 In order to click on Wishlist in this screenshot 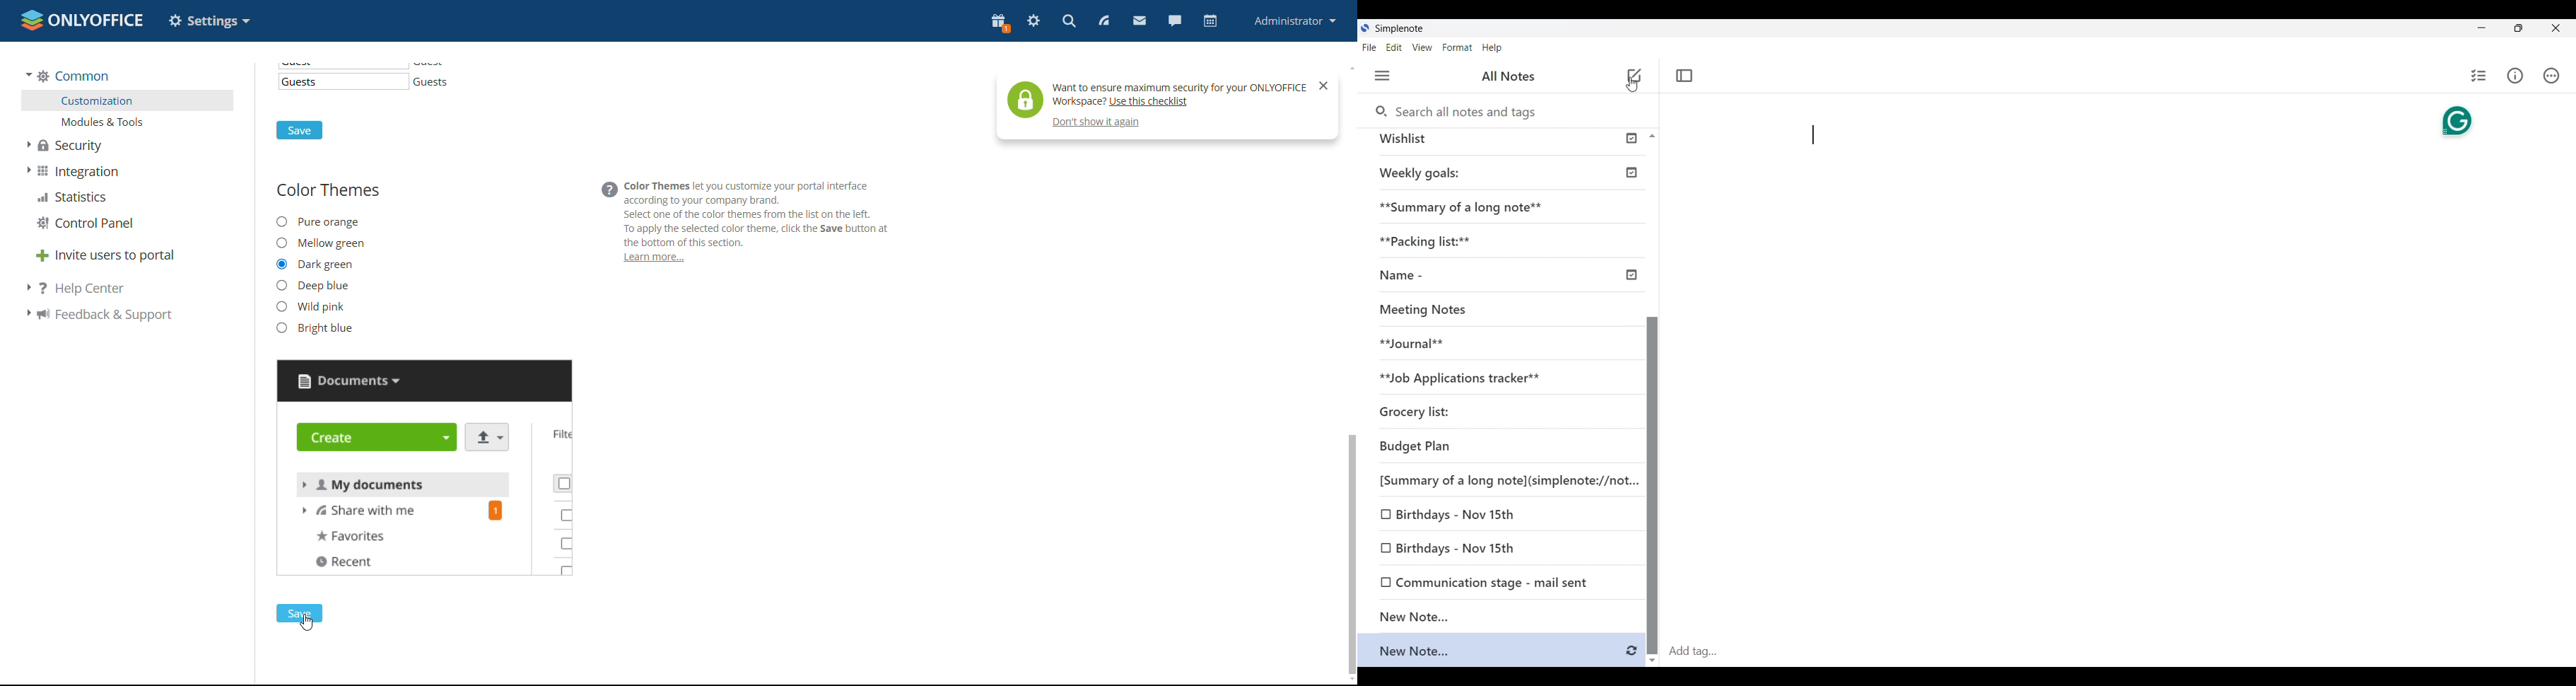, I will do `click(1410, 140)`.